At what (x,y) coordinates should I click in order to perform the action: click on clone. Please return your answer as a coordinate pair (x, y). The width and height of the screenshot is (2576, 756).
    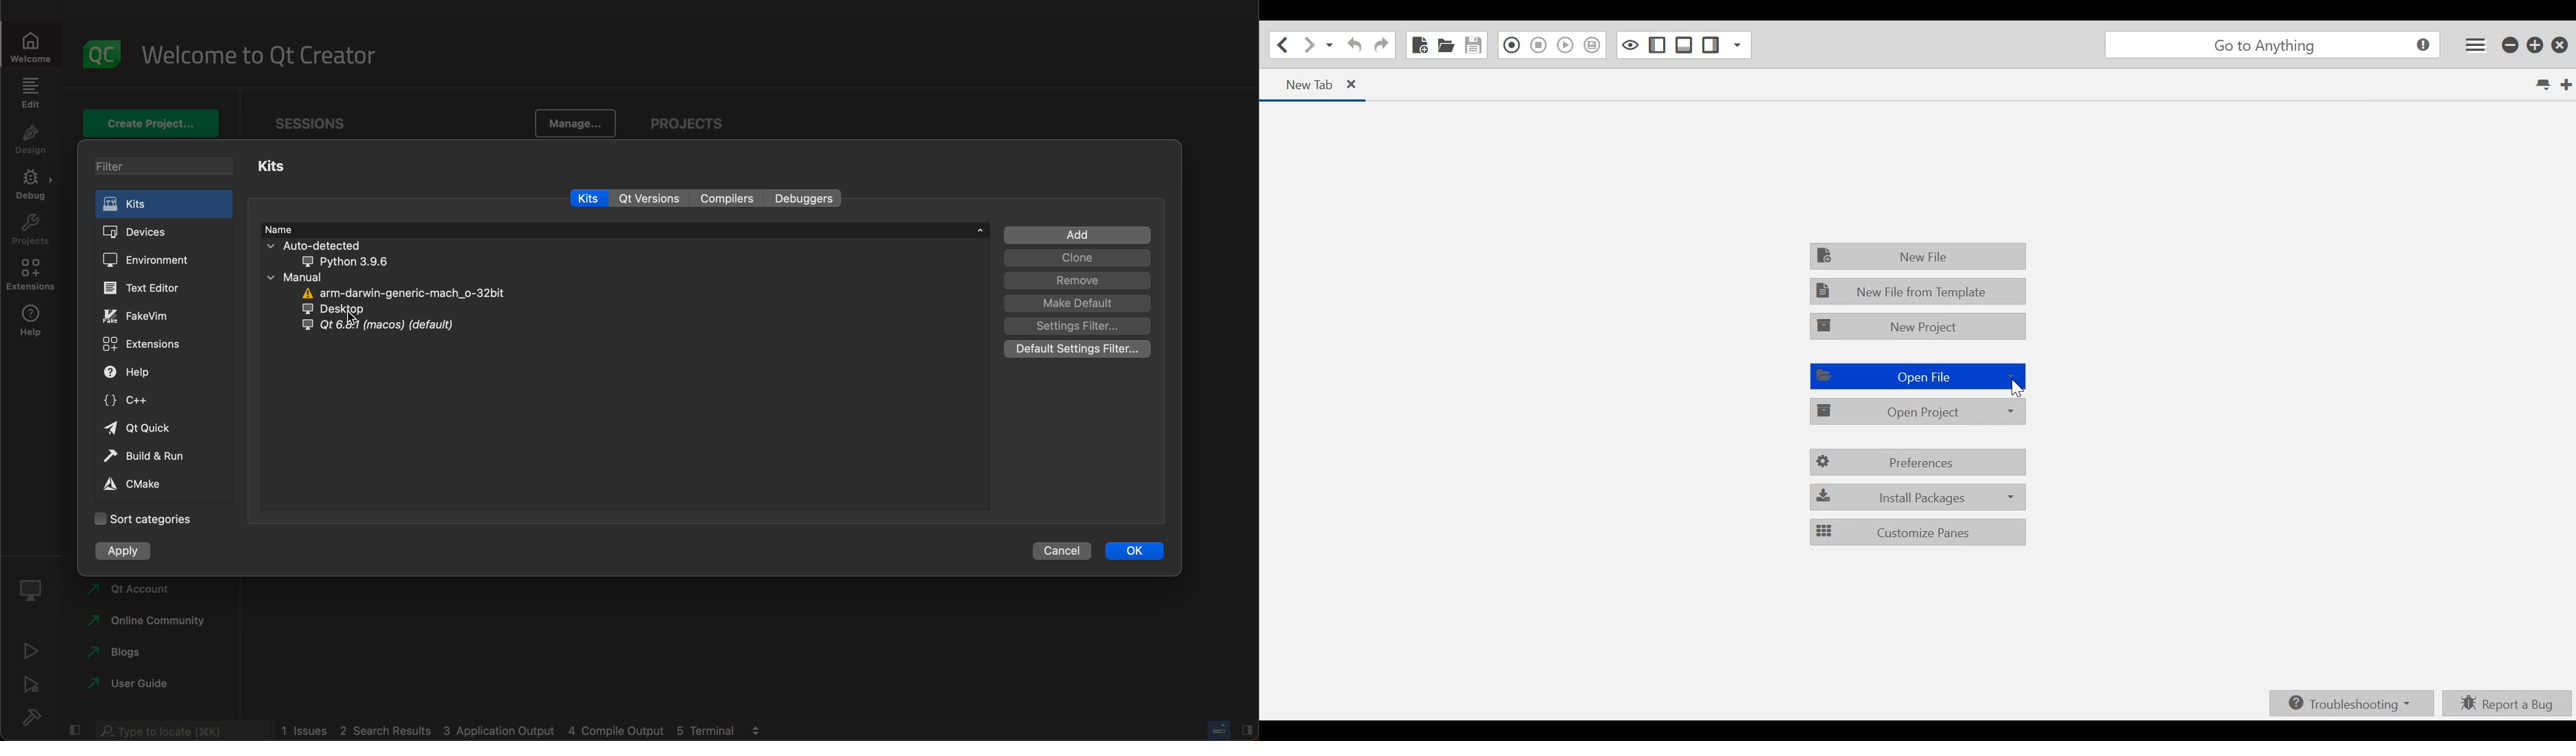
    Looking at the image, I should click on (1078, 258).